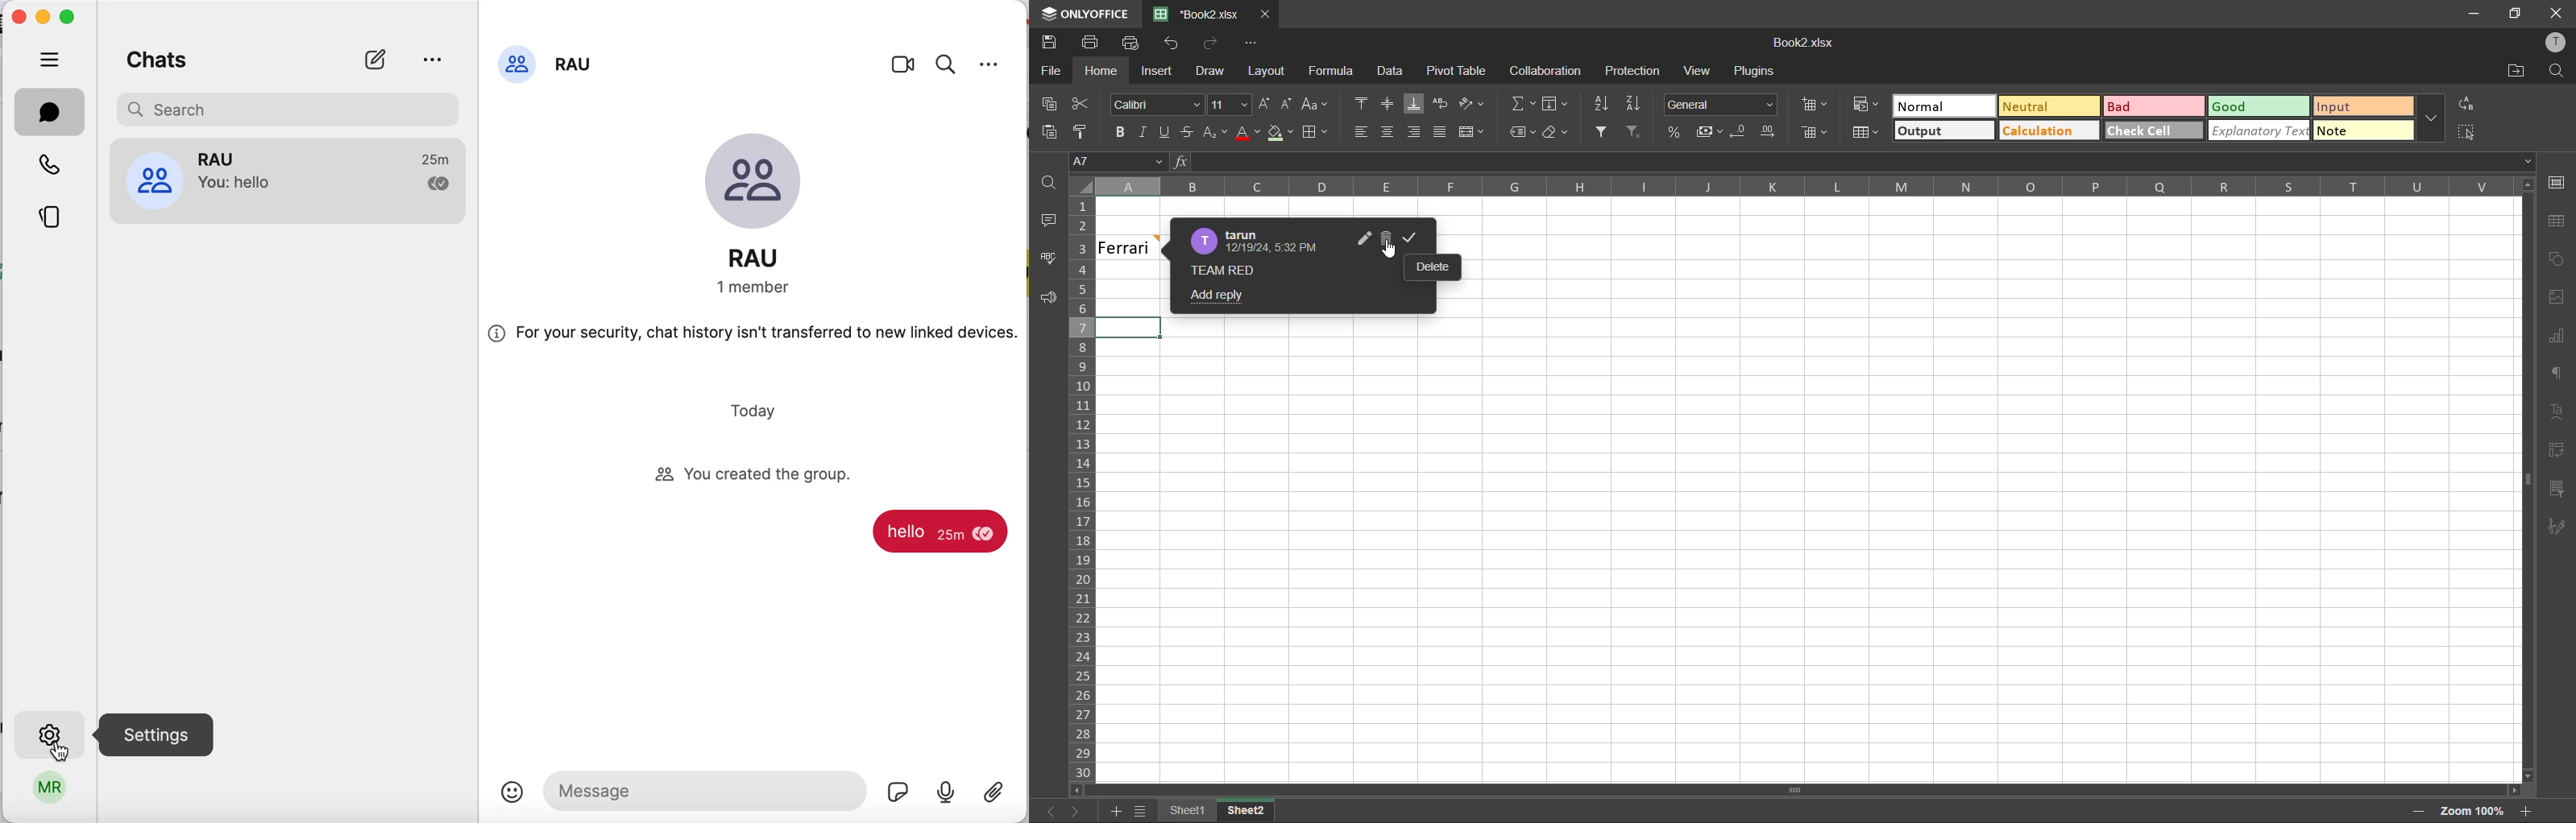  Describe the element at coordinates (2556, 13) in the screenshot. I see `close` at that location.